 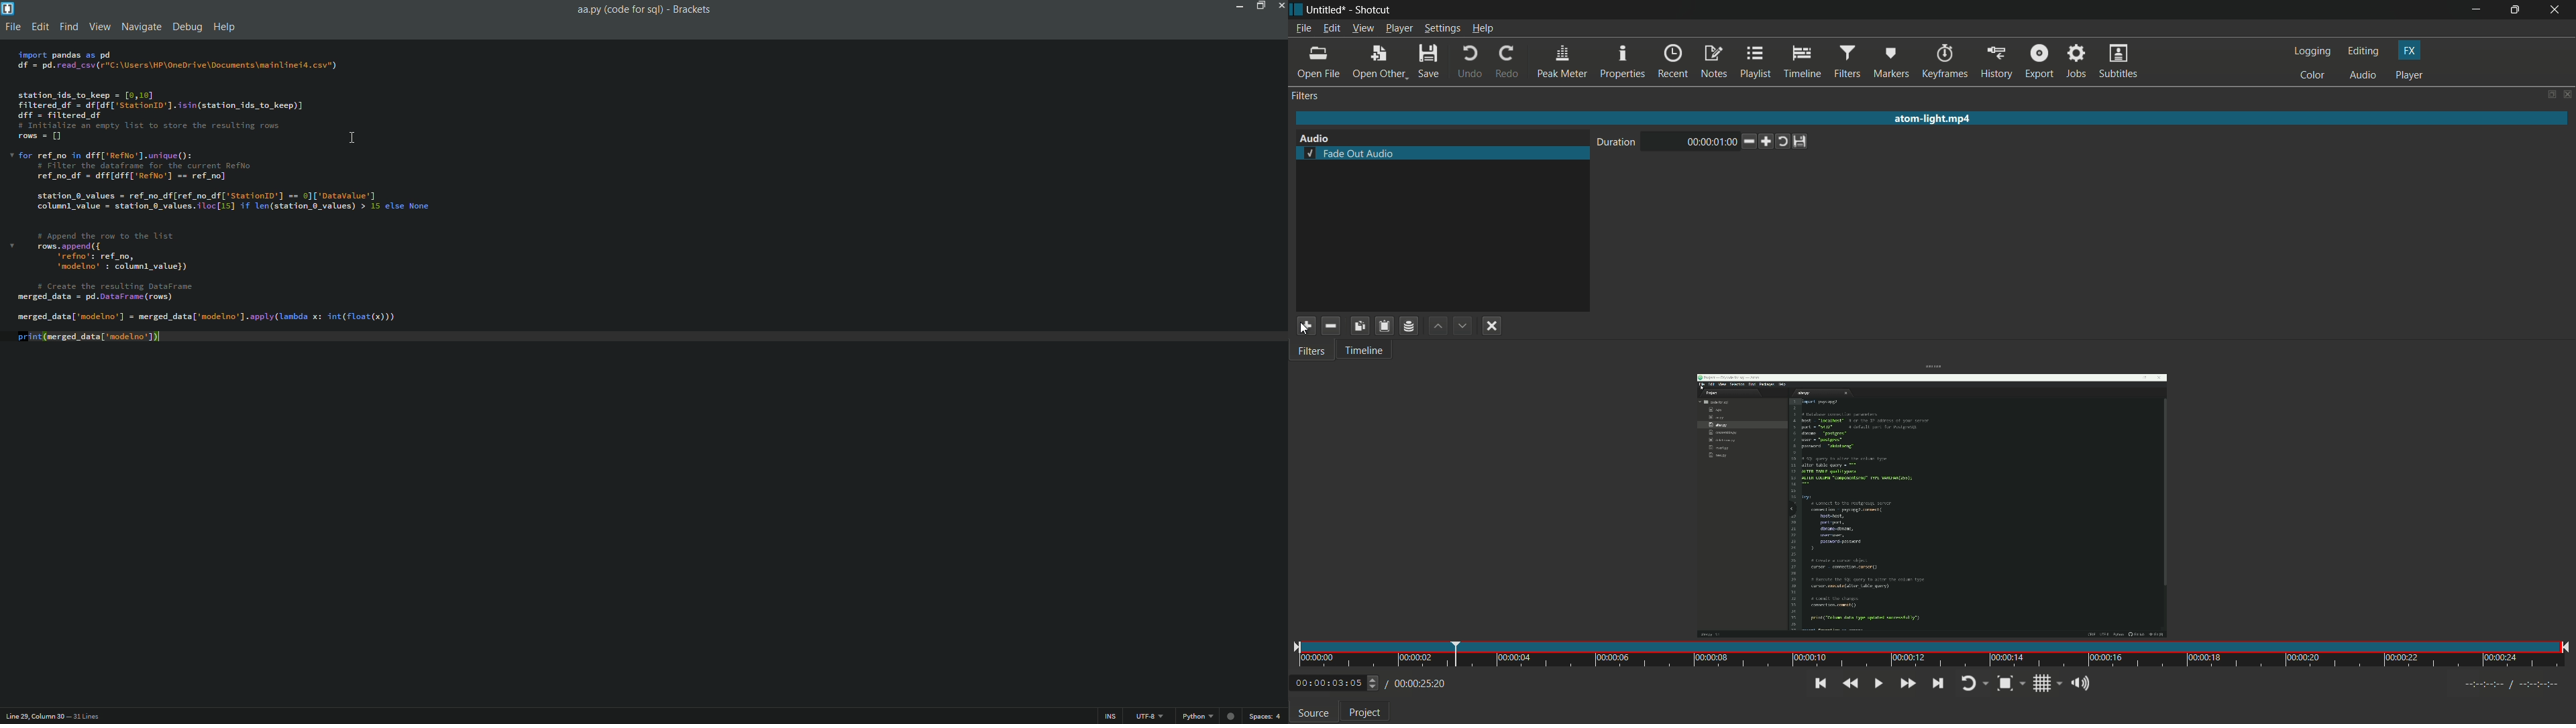 What do you see at coordinates (1937, 683) in the screenshot?
I see `skip to the next point` at bounding box center [1937, 683].